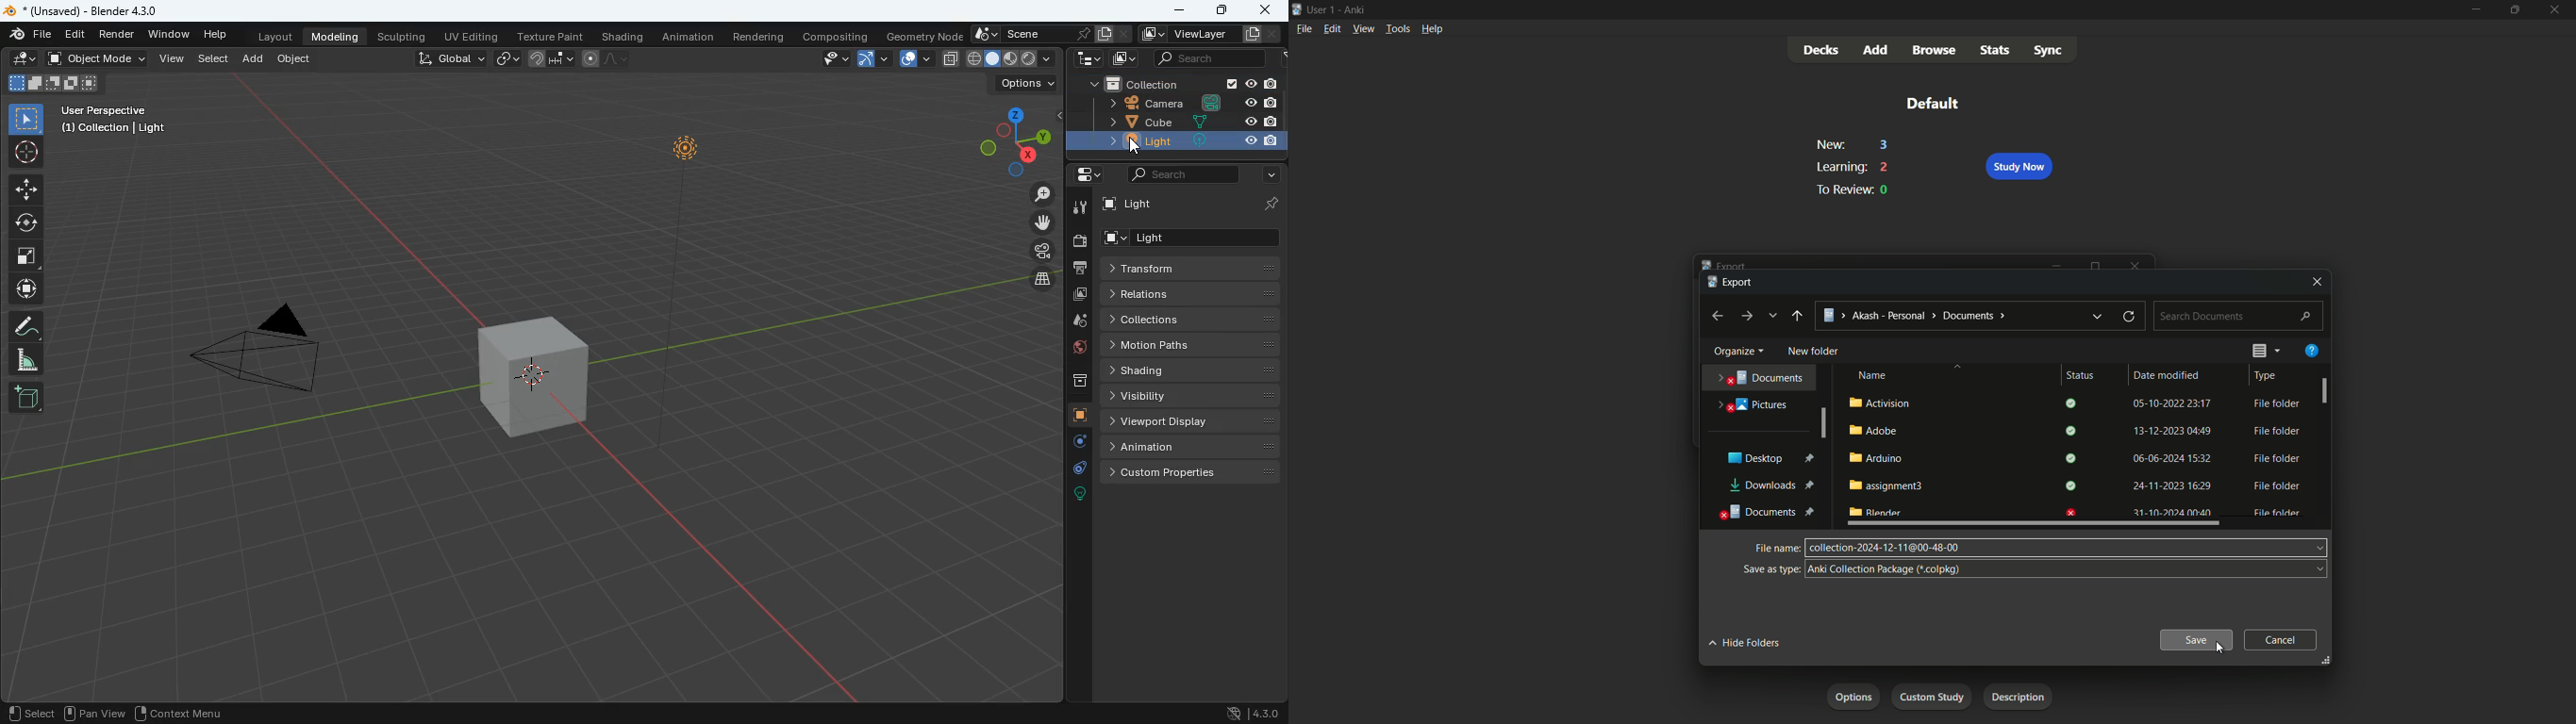 The image size is (2576, 728). What do you see at coordinates (1191, 103) in the screenshot?
I see `Camera` at bounding box center [1191, 103].